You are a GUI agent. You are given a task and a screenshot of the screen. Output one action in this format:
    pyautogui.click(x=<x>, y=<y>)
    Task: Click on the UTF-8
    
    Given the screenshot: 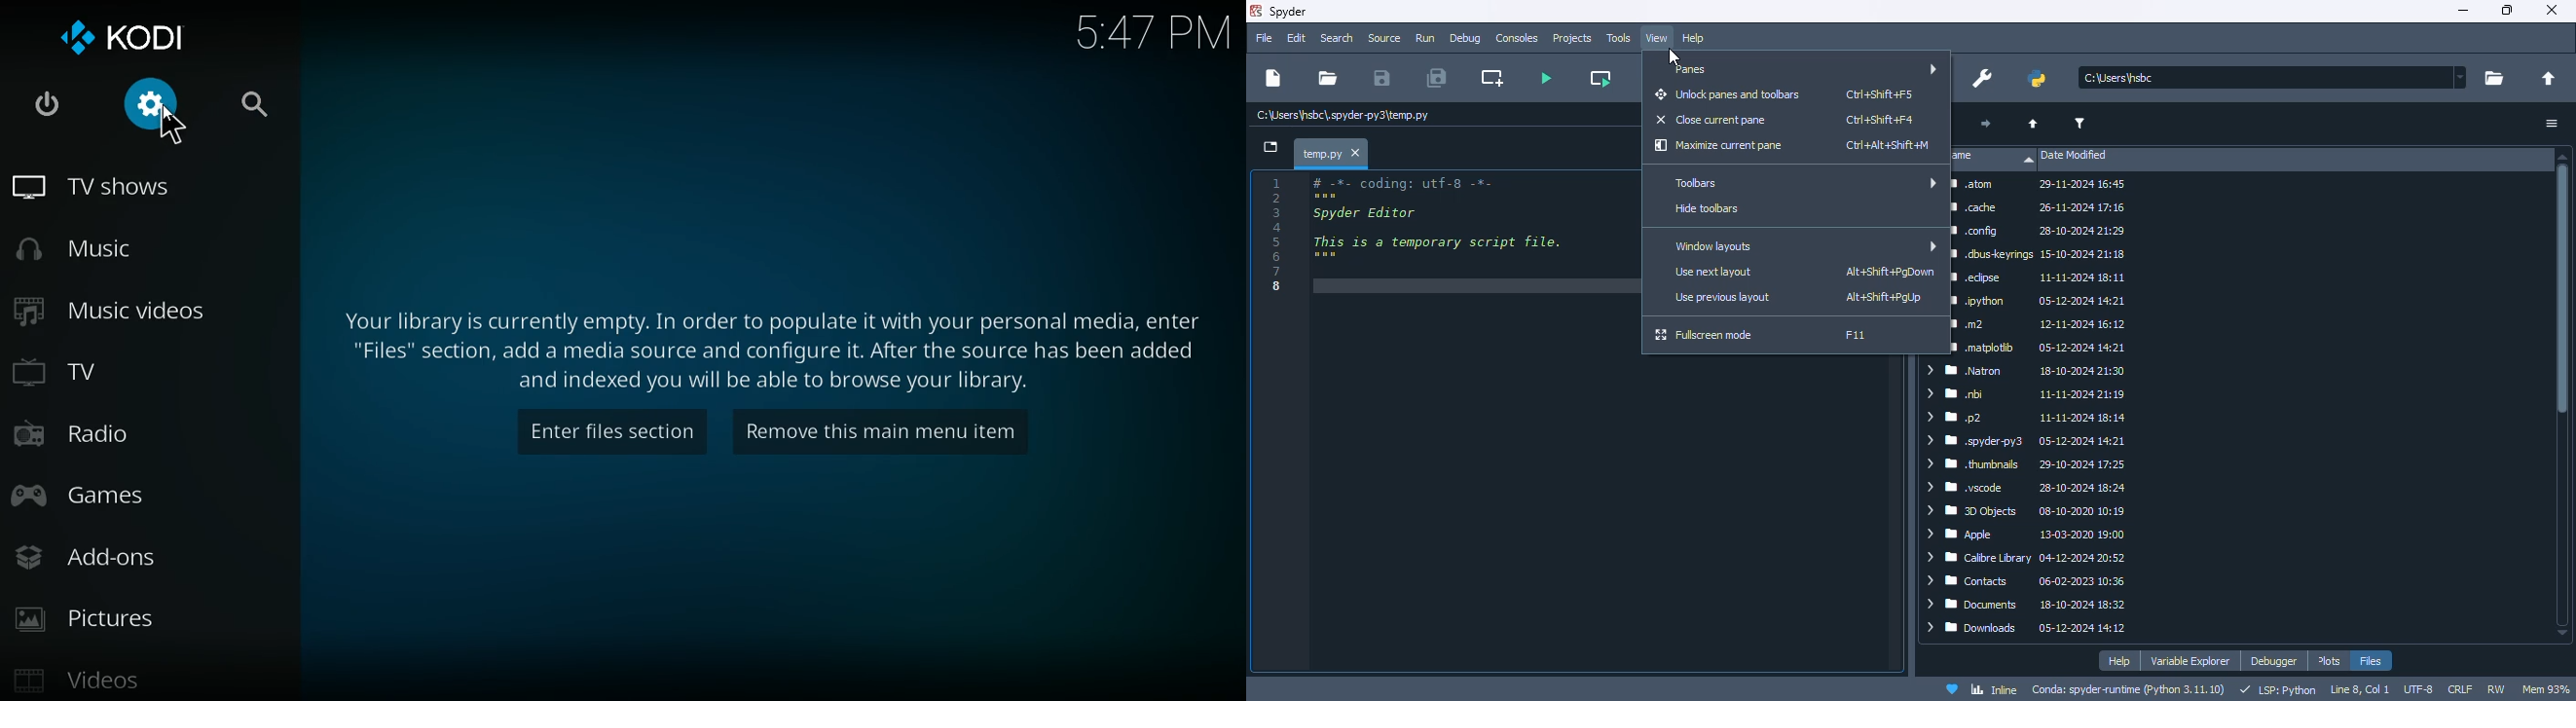 What is the action you would take?
    pyautogui.click(x=2417, y=690)
    